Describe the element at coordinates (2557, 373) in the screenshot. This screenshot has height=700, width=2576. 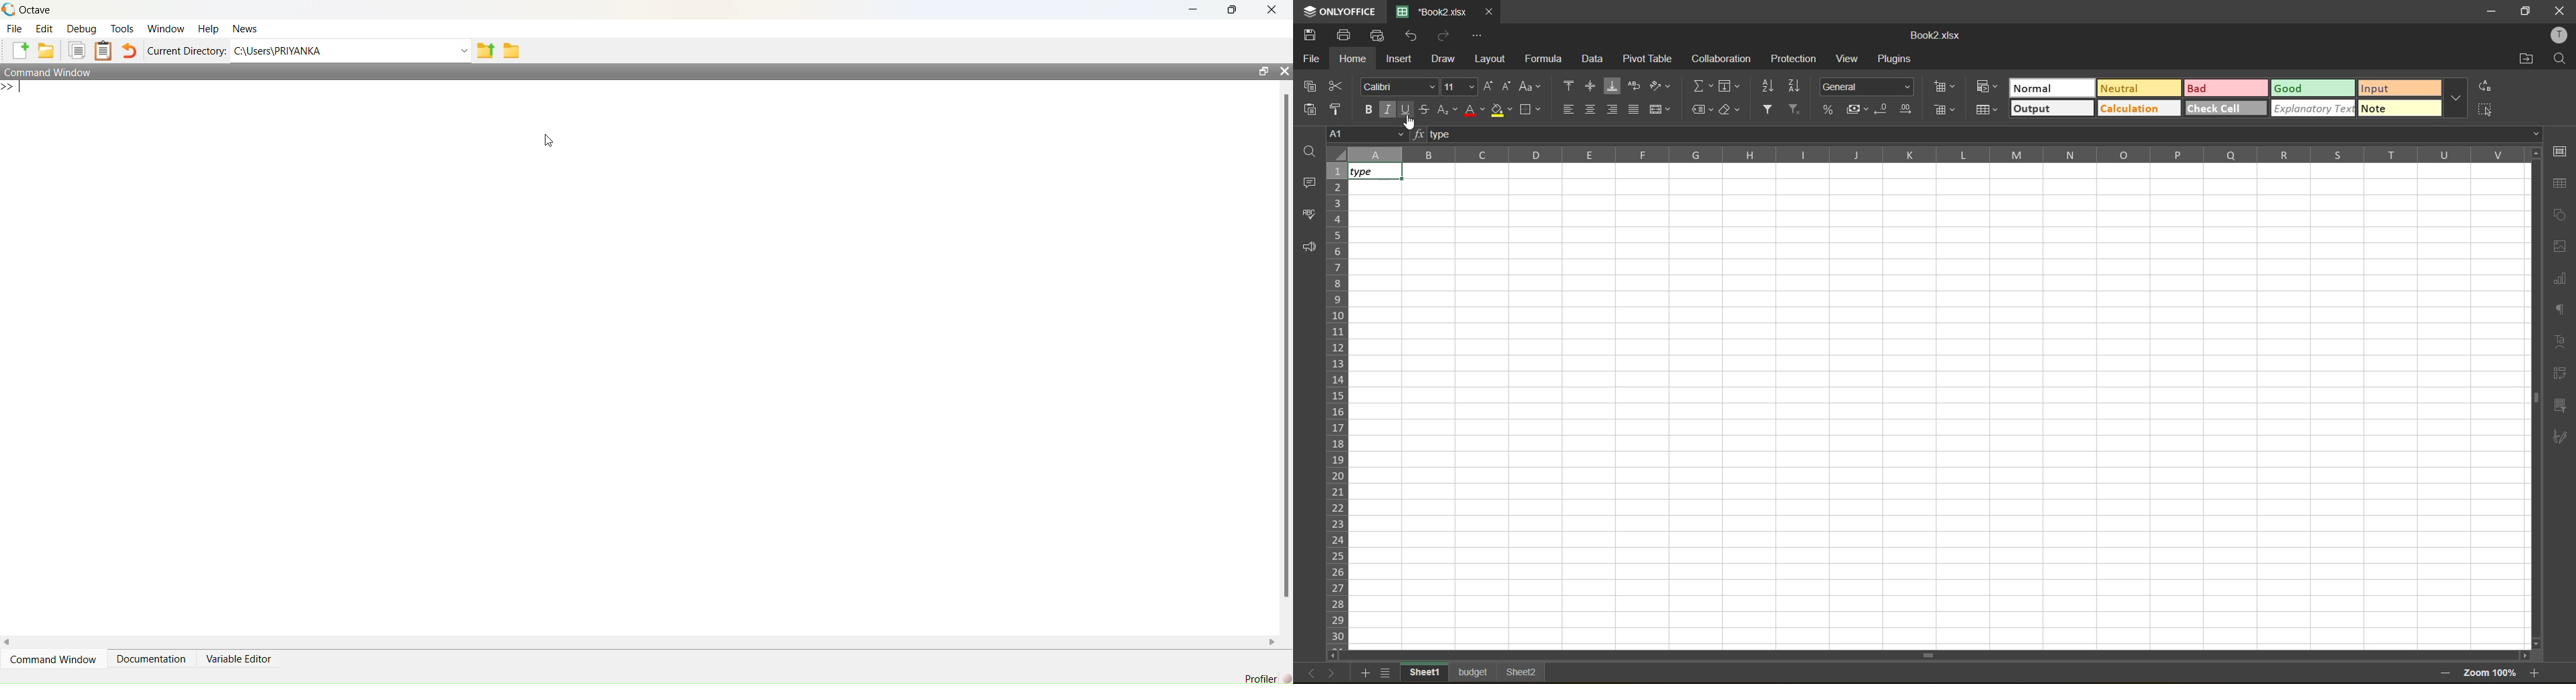
I see `pivot table` at that location.